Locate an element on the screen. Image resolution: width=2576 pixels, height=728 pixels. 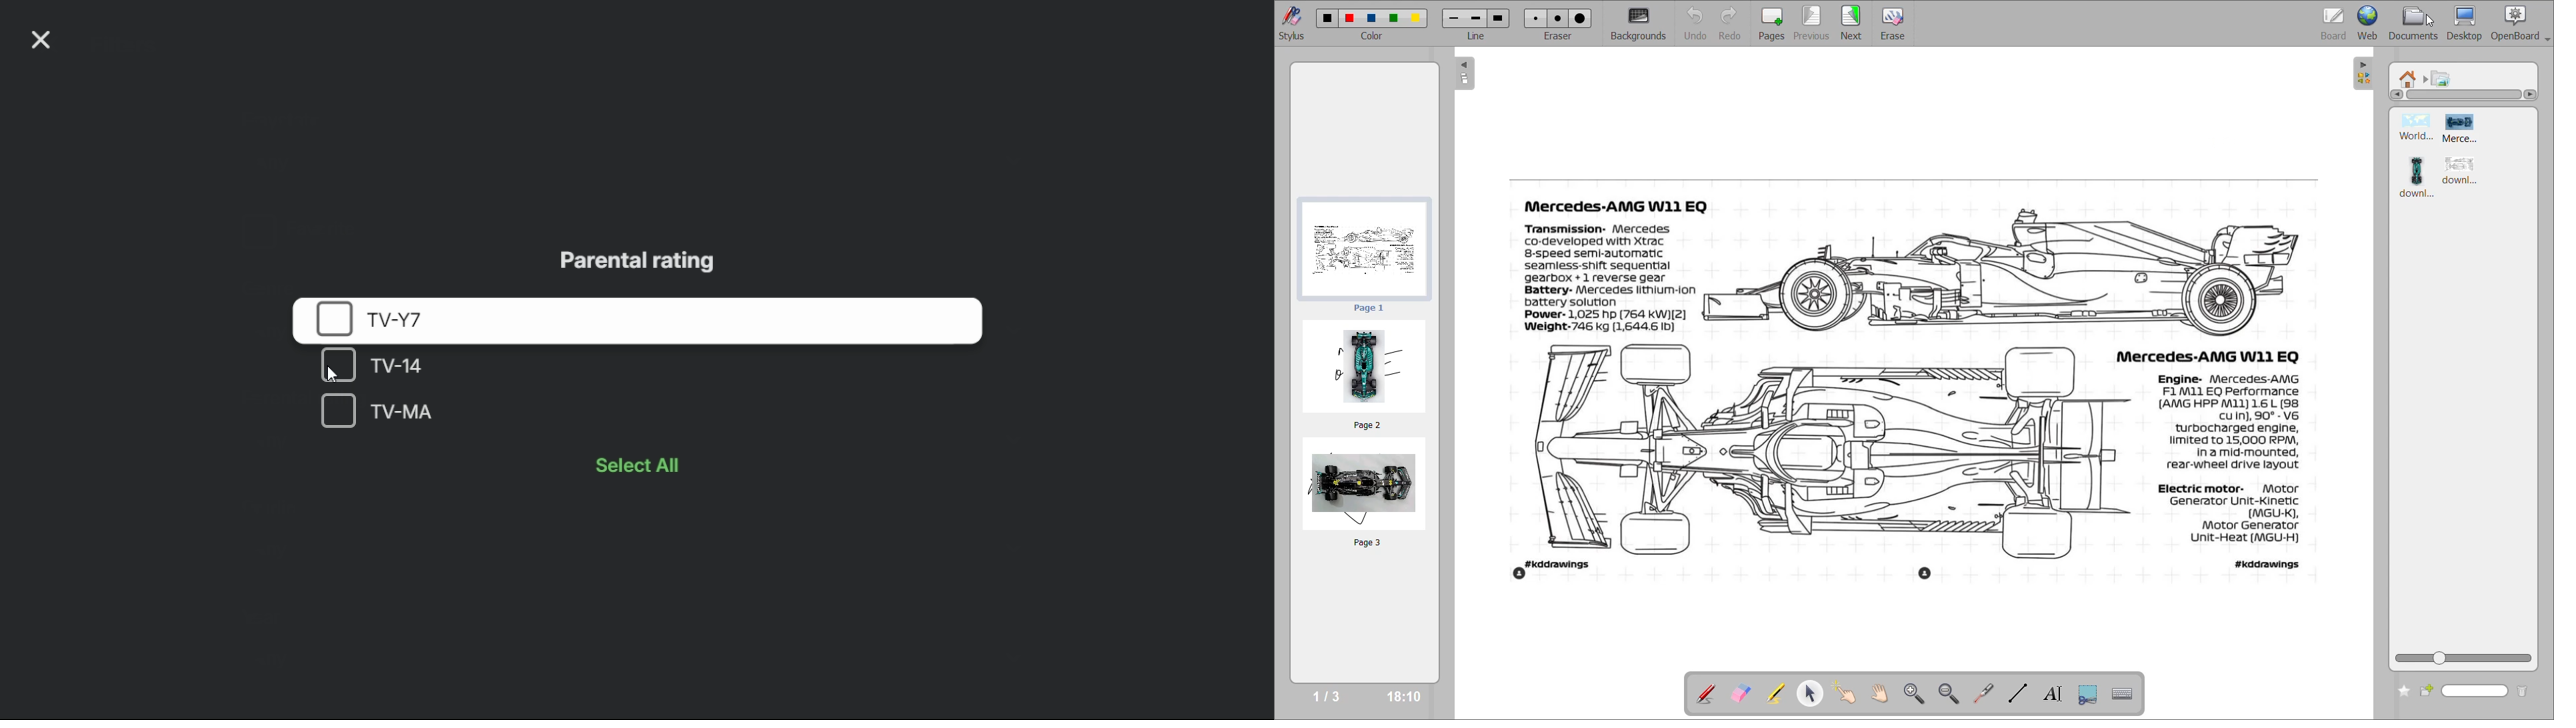
Transmission- Mercedes co-developed with Xtrac 8-speed semi -automatic seamless-shift sequential gearbox + 1 reverse gear Battery- Mercedes lithium-ion battery solution Power- 1,025 hp (764 KW)[2]Weight-746 kg (1,644.6 Ib) is located at coordinates (1608, 278).